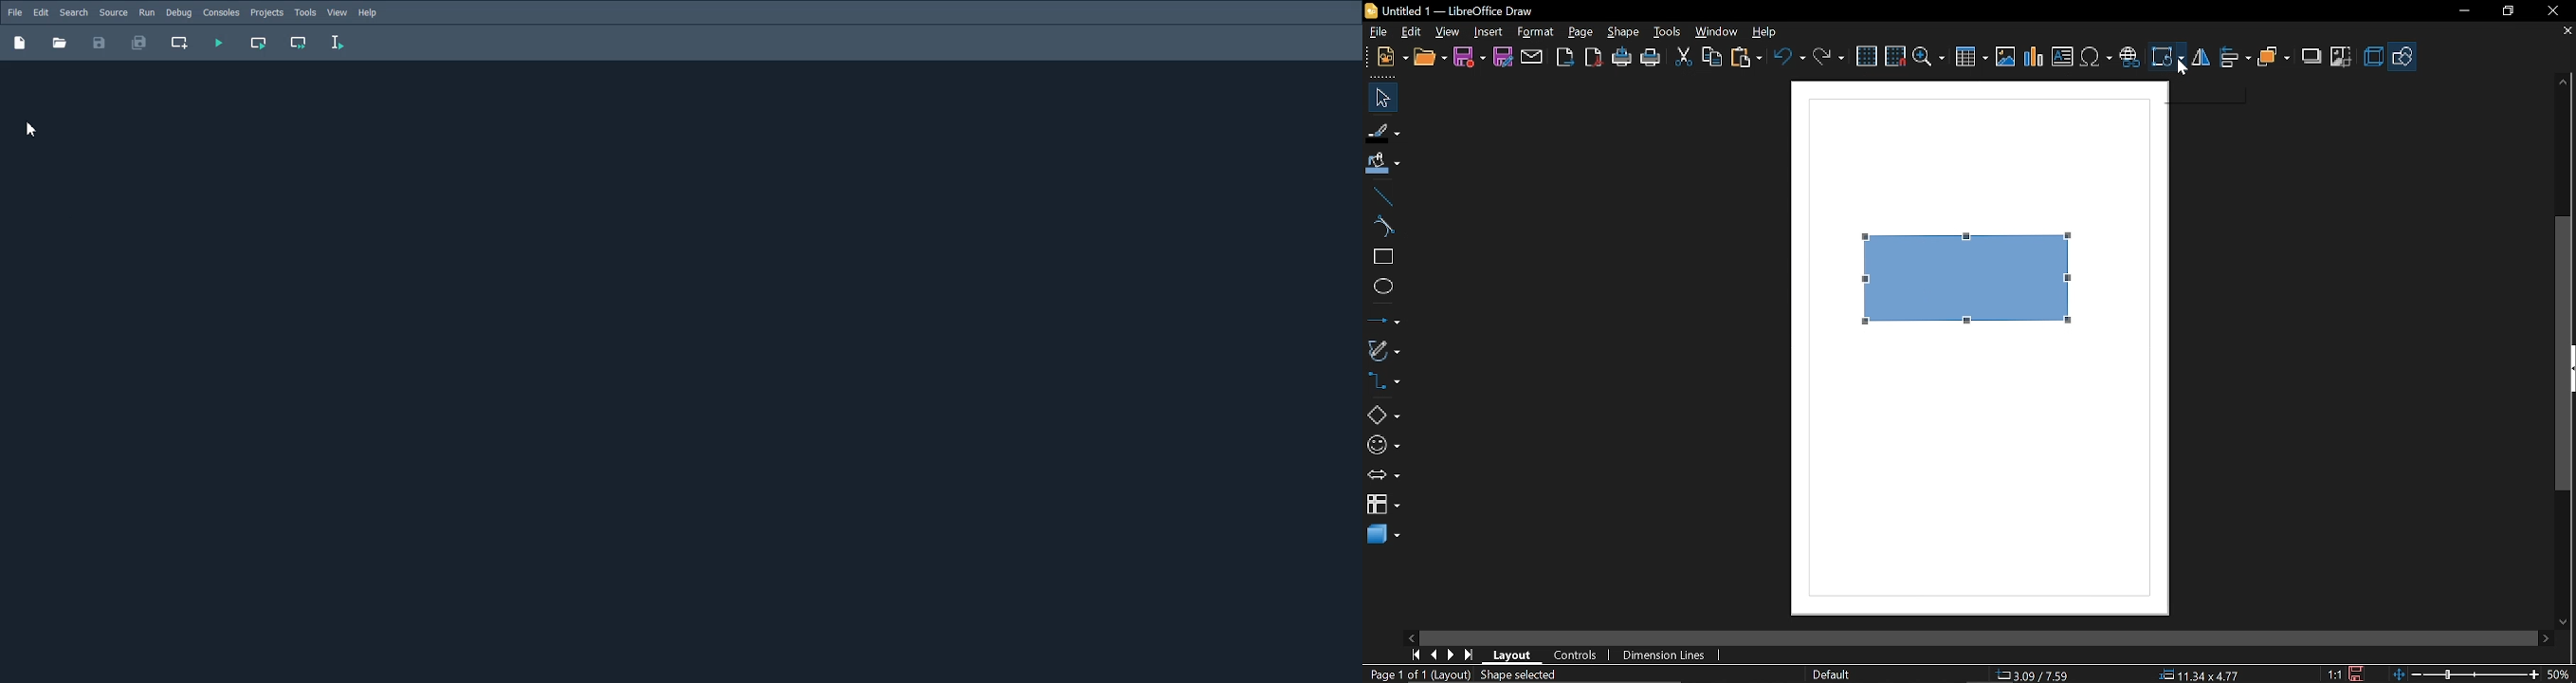 This screenshot has width=2576, height=700. I want to click on print, so click(1652, 59).